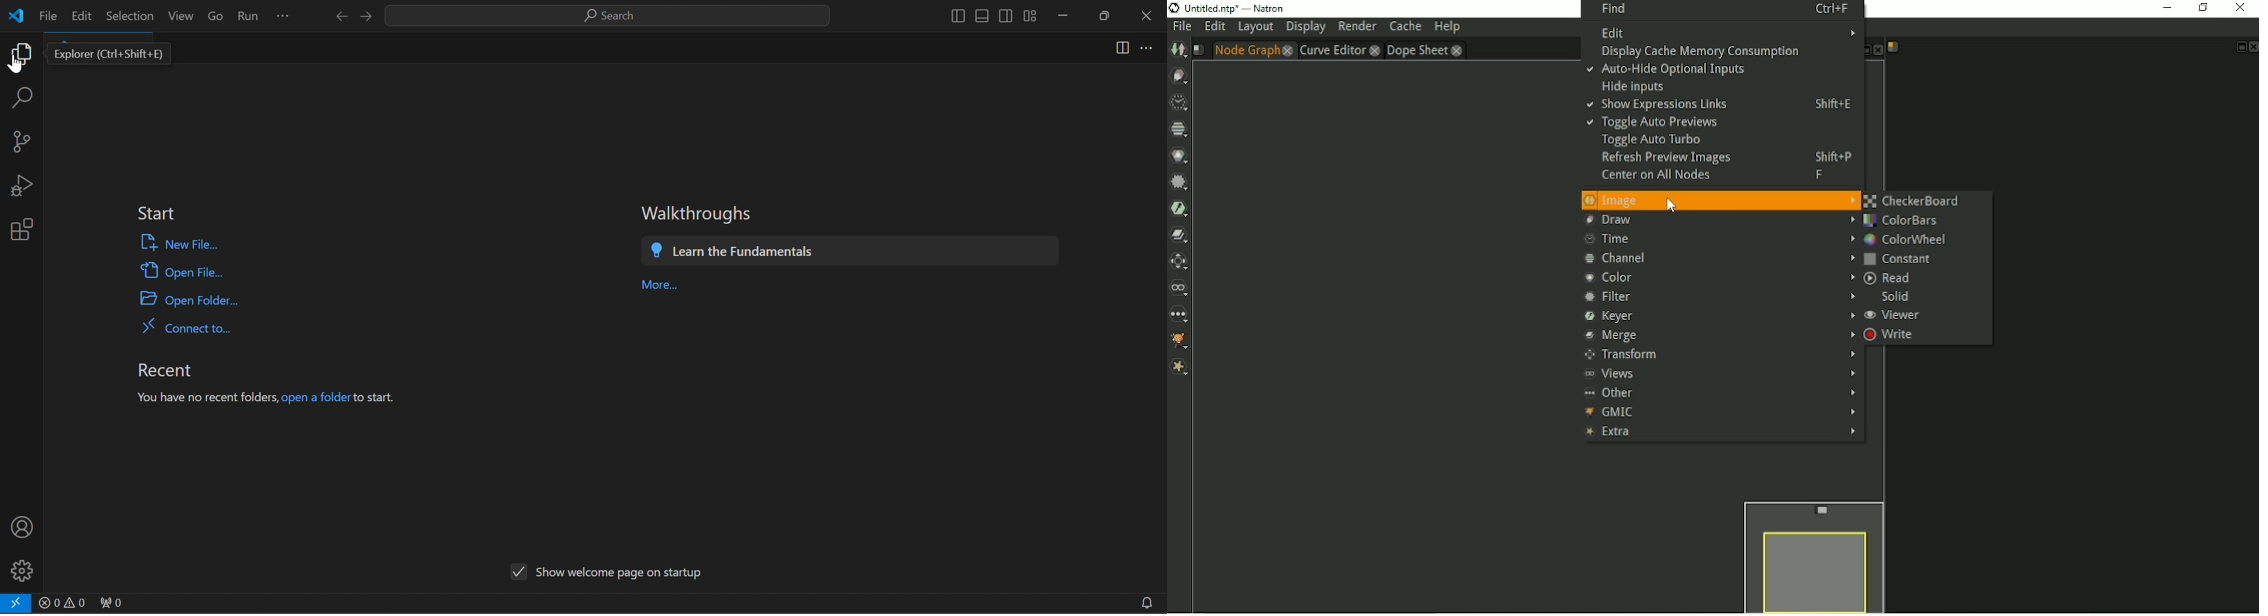 The width and height of the screenshot is (2268, 616). Describe the element at coordinates (756, 252) in the screenshot. I see `Learn the Fundamentals` at that location.